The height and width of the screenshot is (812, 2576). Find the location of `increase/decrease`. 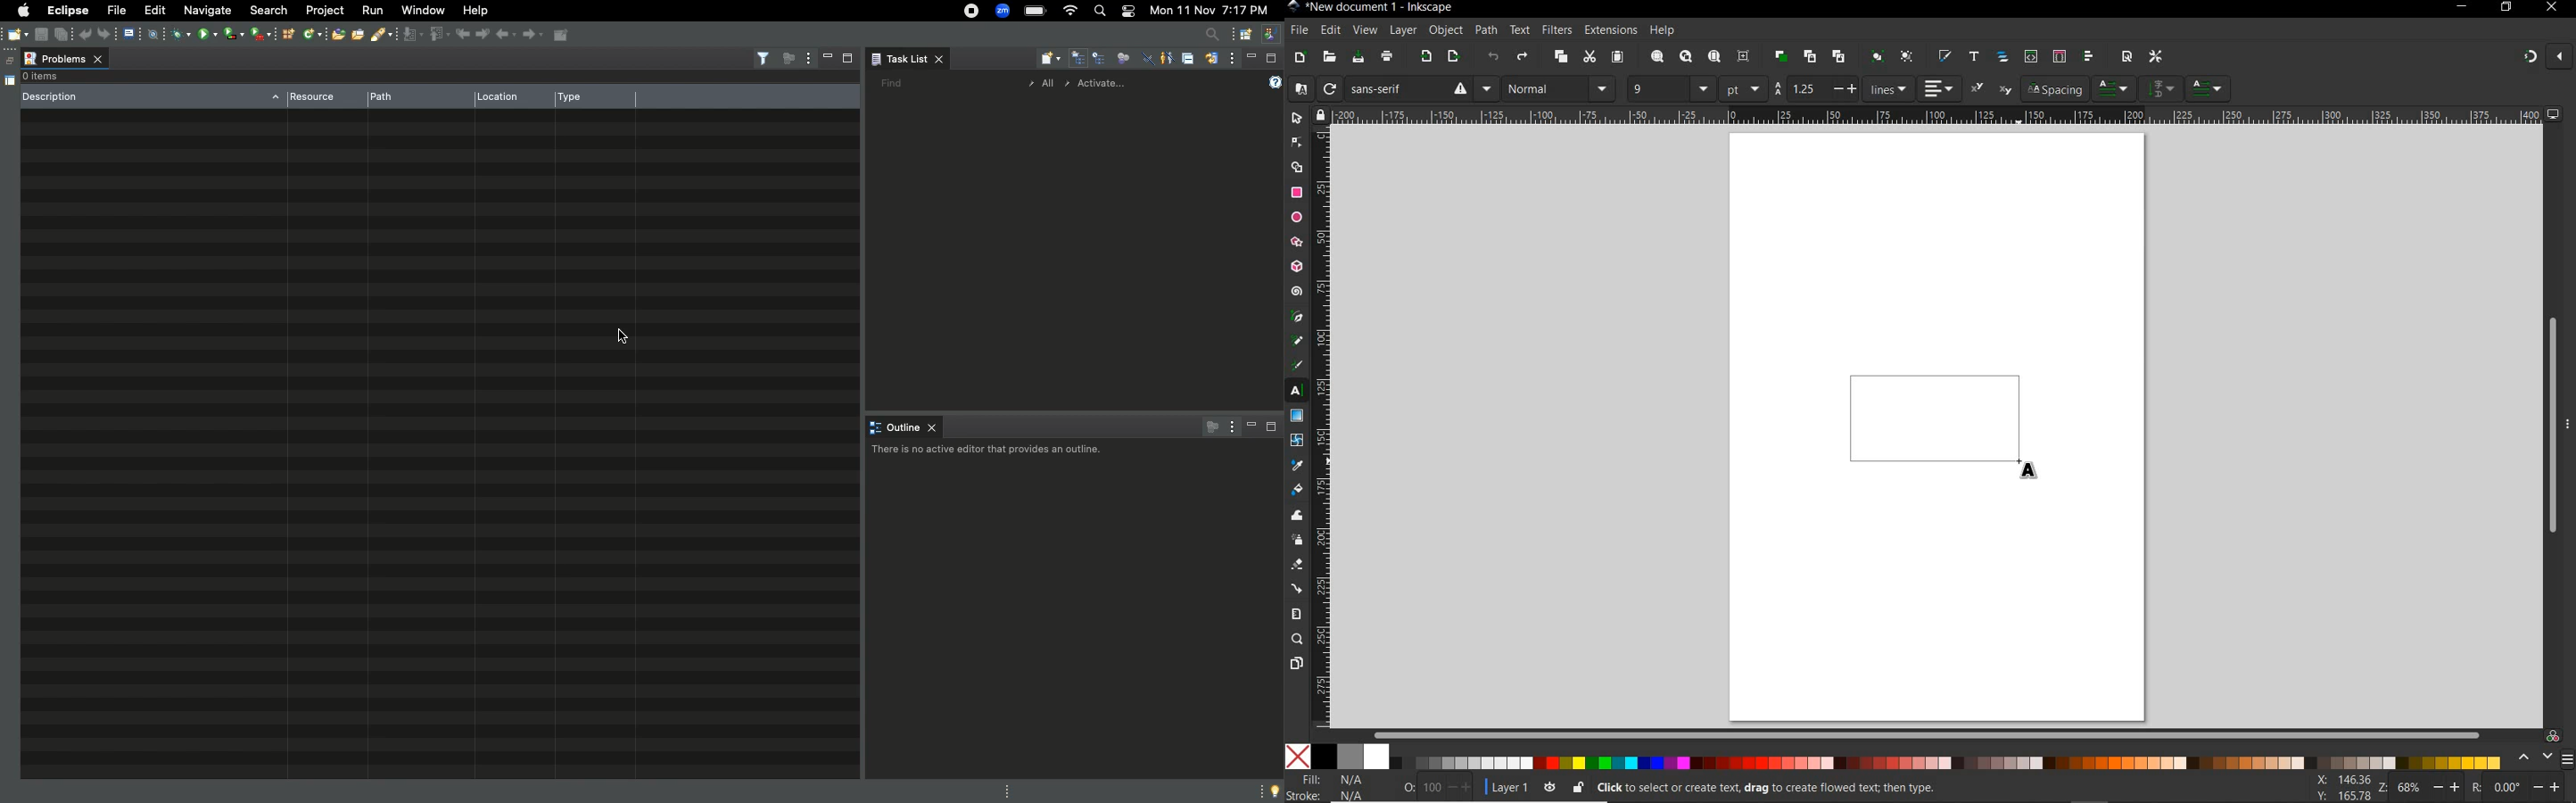

increase/decrease is located at coordinates (1461, 787).